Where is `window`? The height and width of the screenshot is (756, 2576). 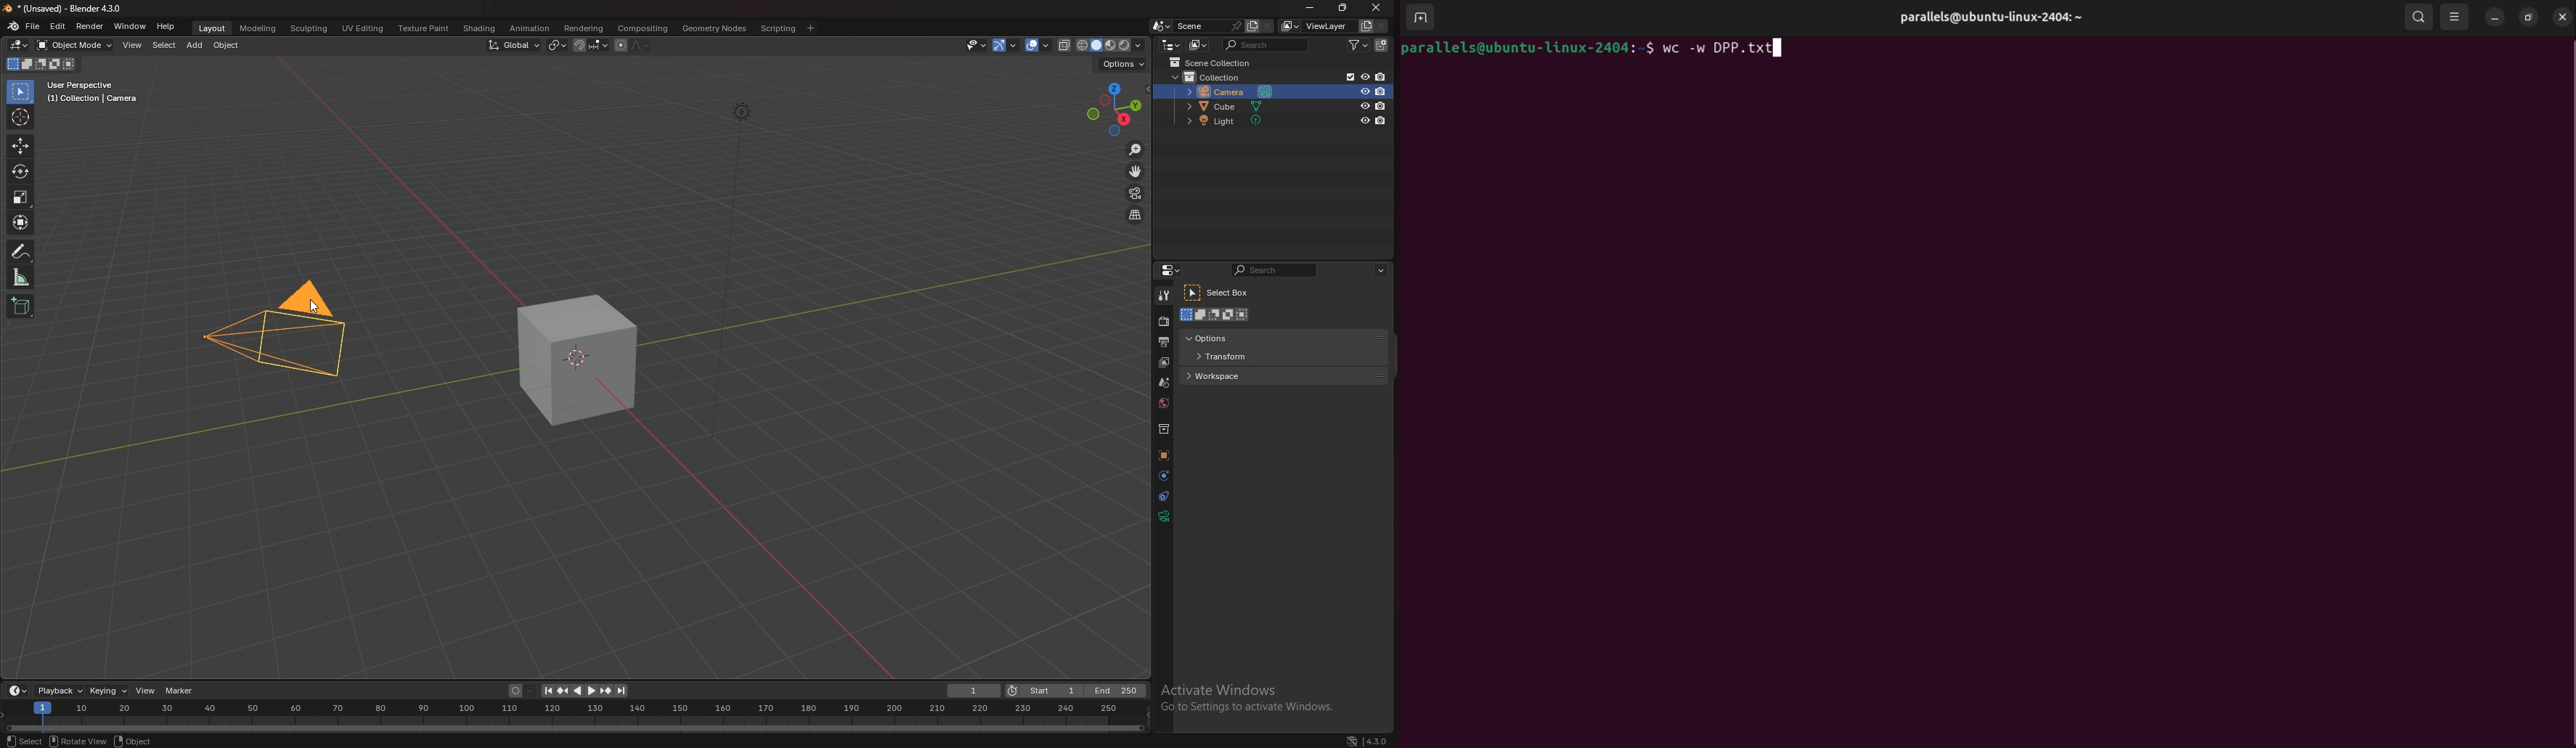 window is located at coordinates (131, 27).